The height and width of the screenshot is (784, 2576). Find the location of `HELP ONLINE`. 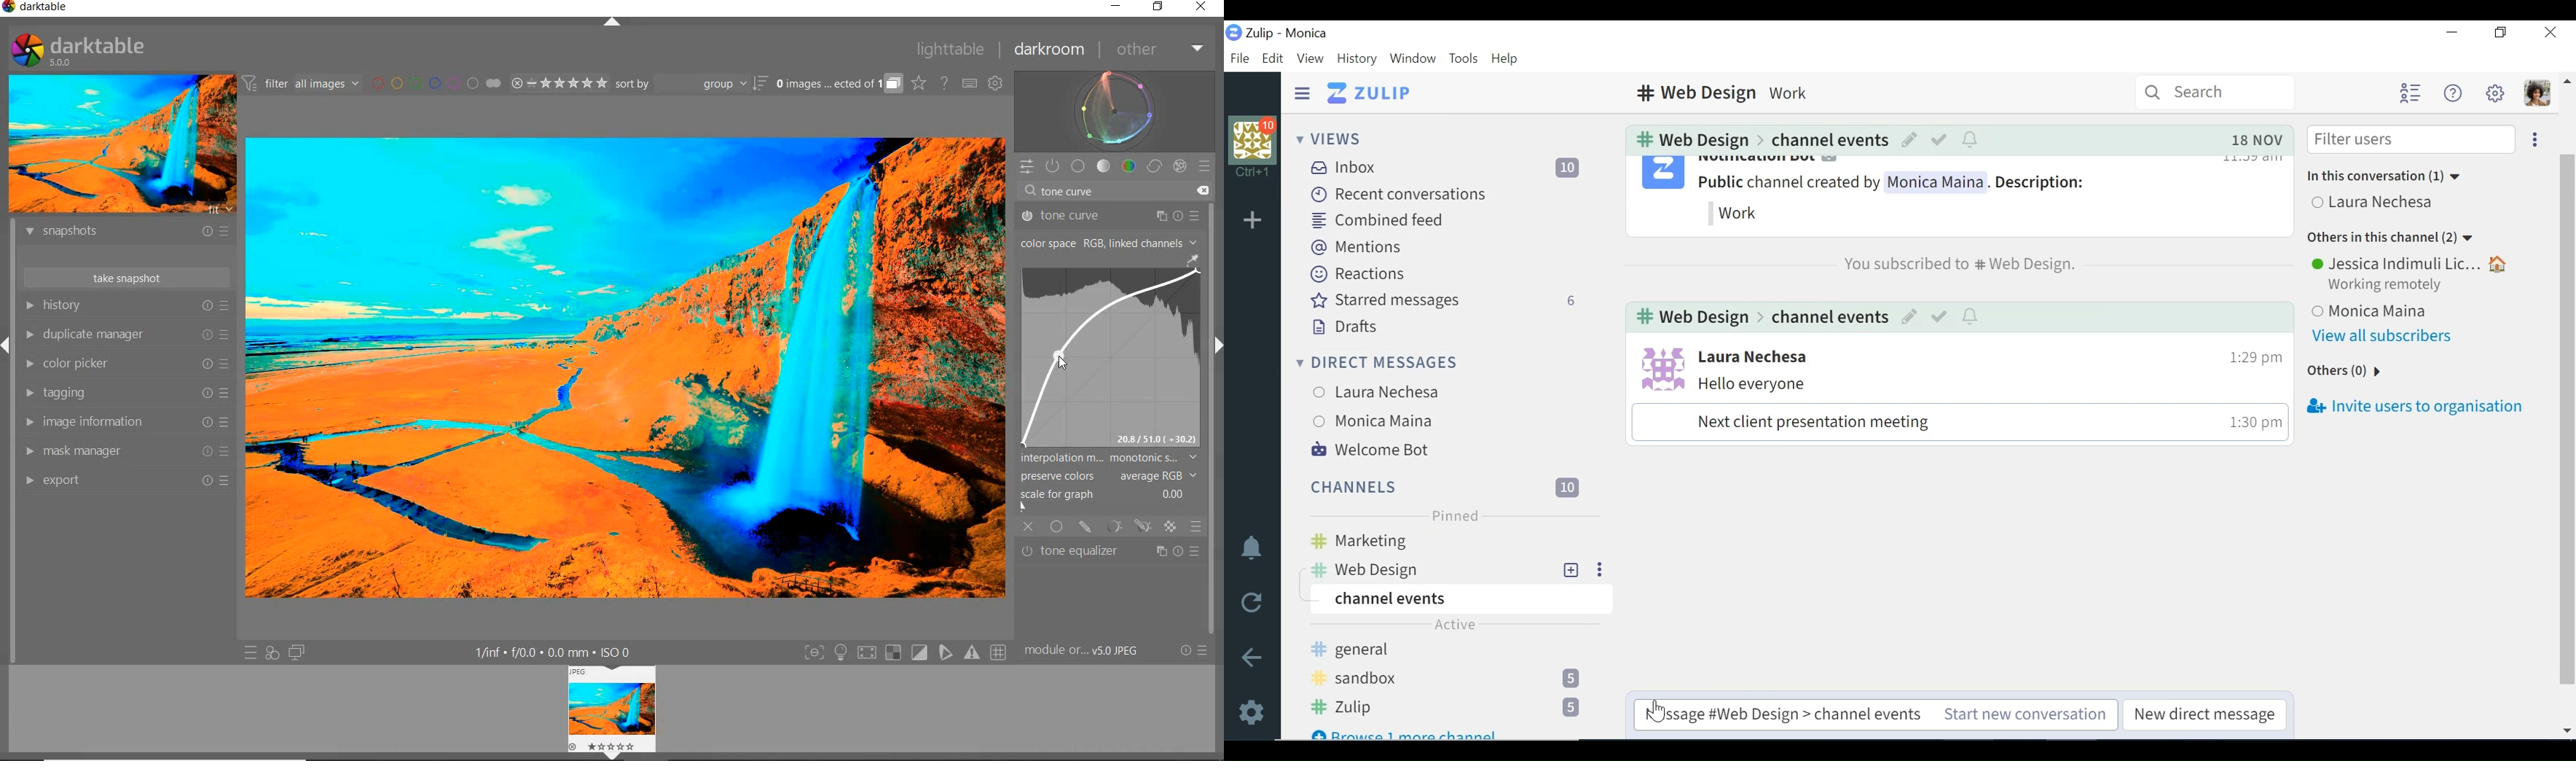

HELP ONLINE is located at coordinates (944, 83).